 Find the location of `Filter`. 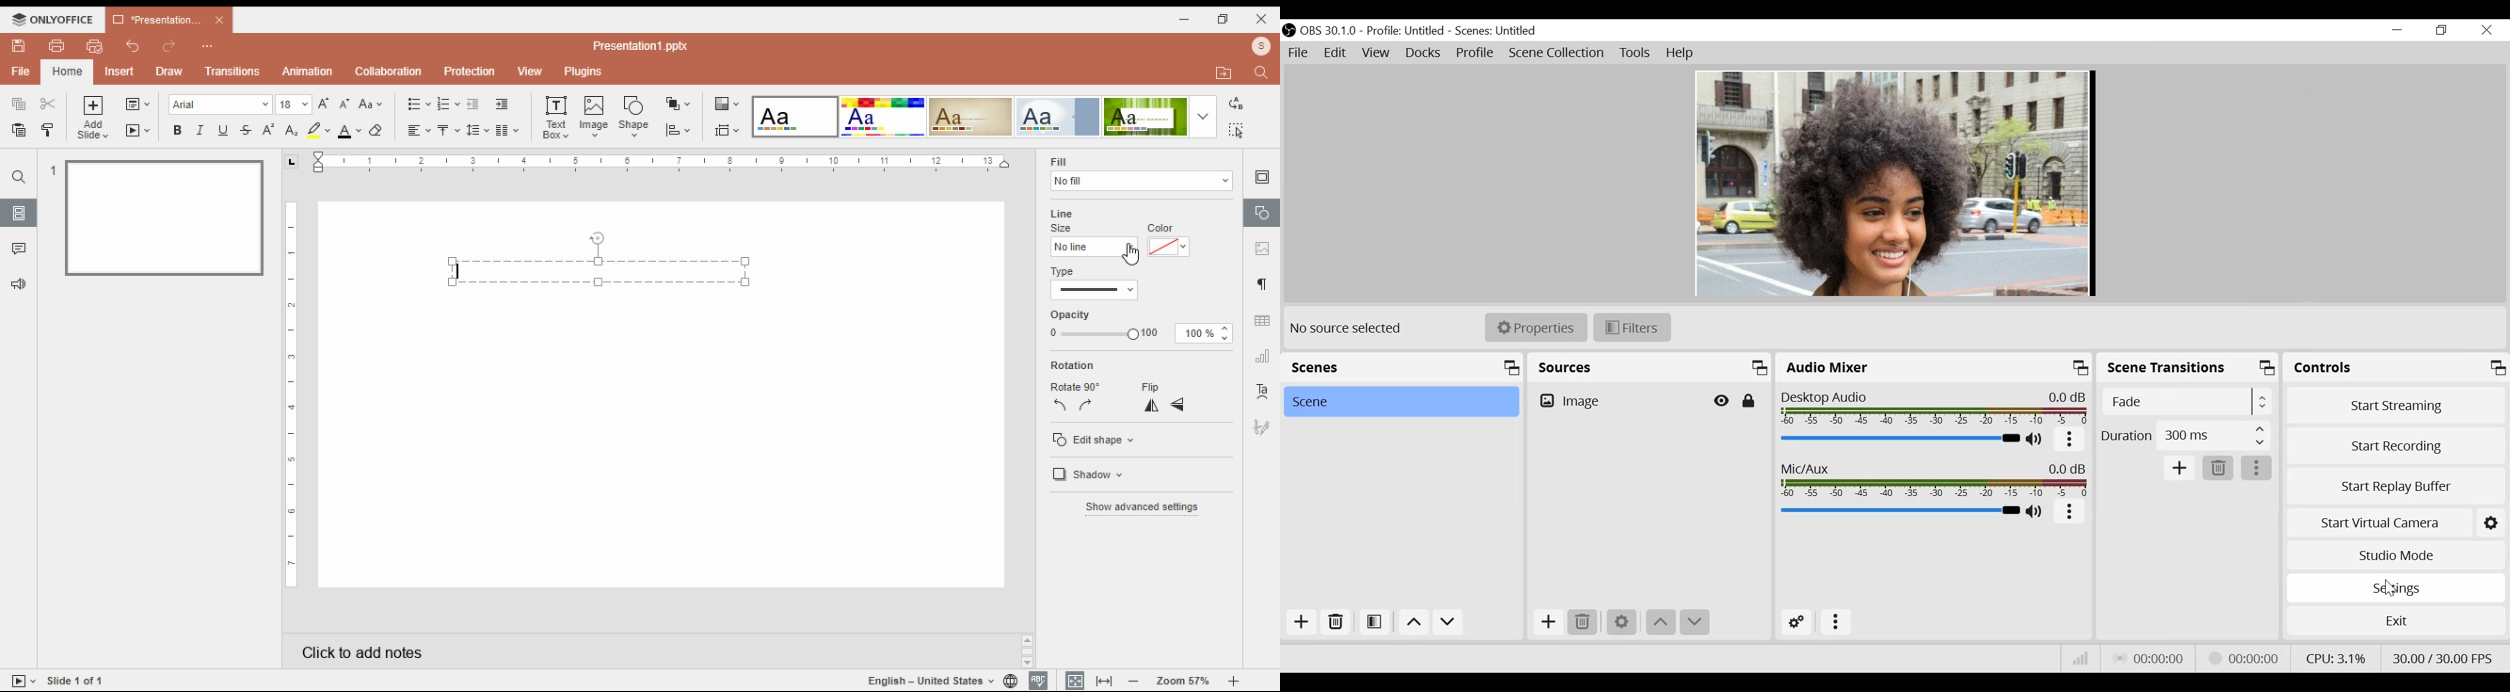

Filter is located at coordinates (1632, 329).